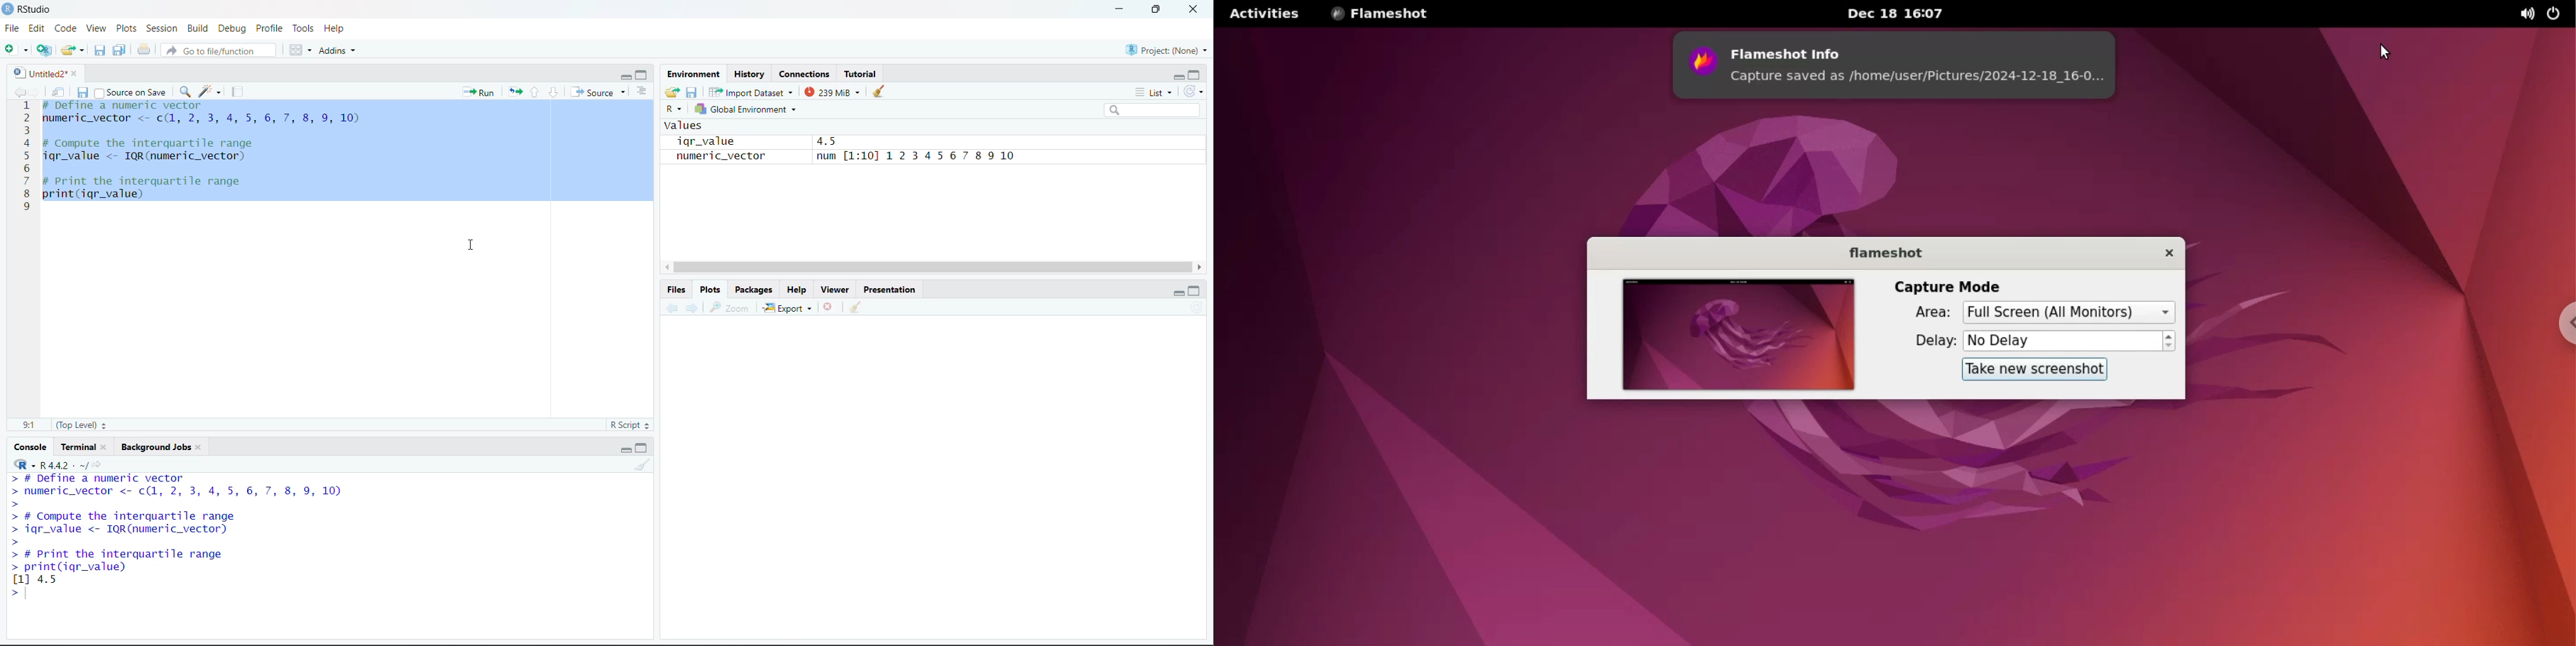 The image size is (2576, 672). I want to click on Clear console (Ctrl +L), so click(882, 92).